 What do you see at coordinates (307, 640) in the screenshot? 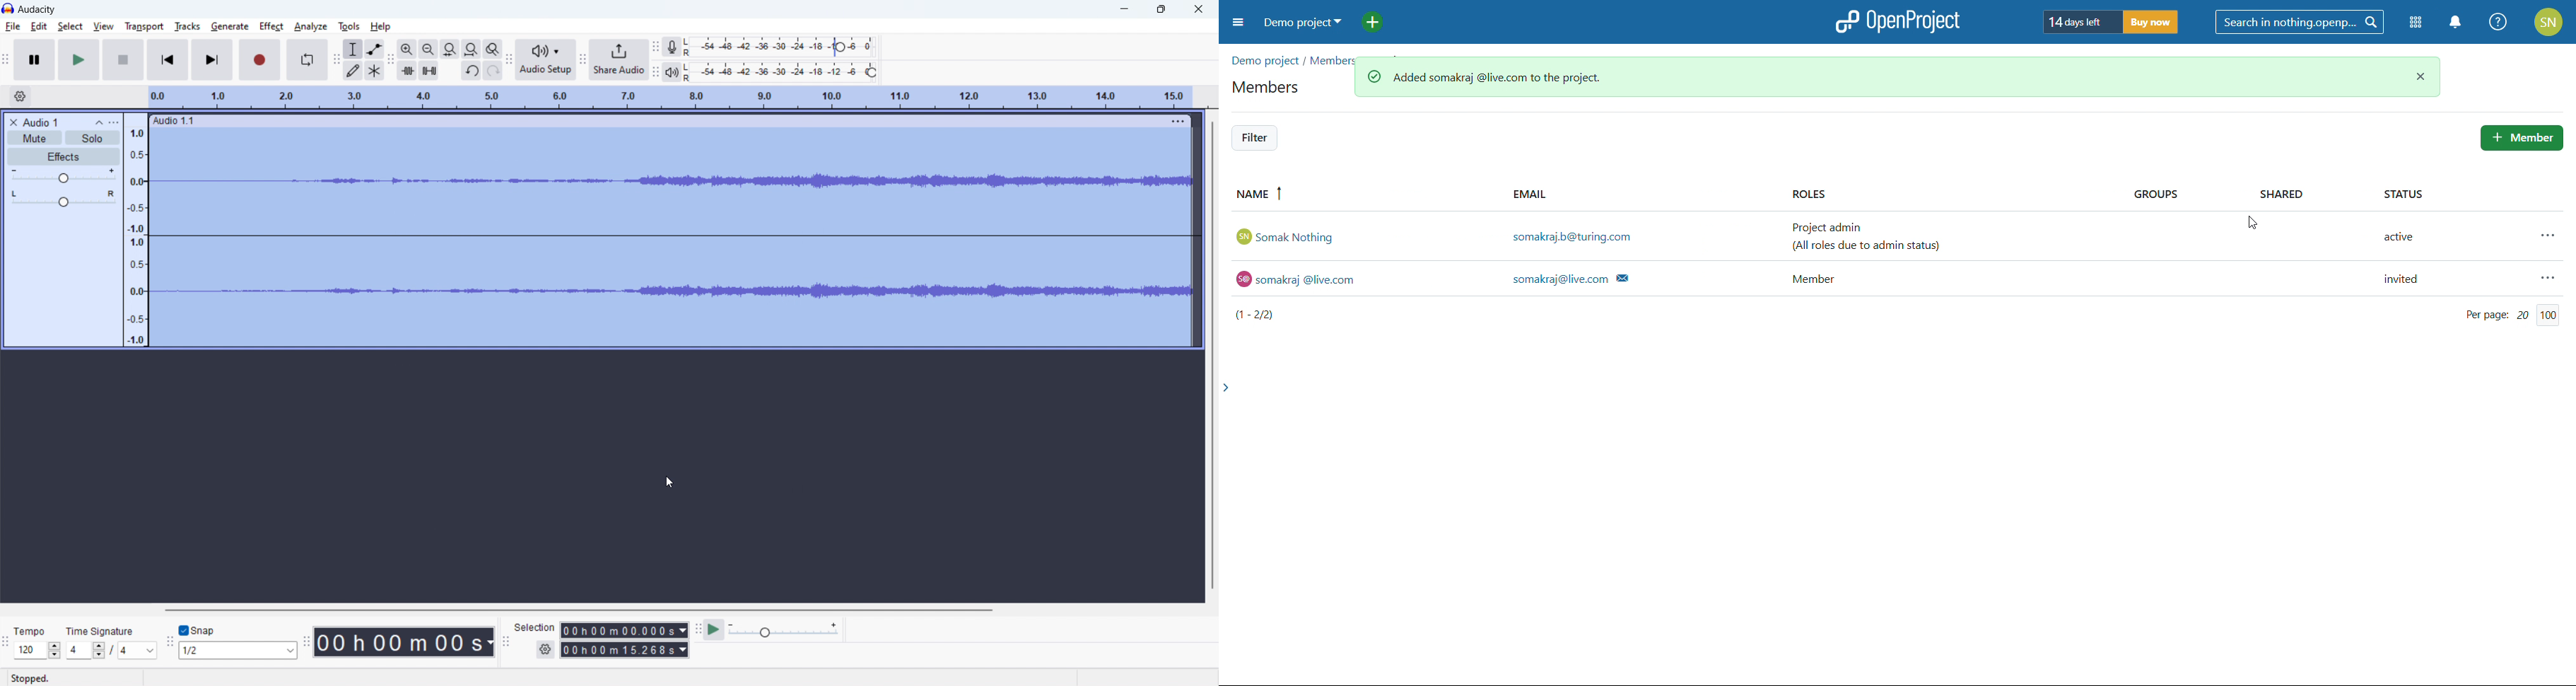
I see `time toolbar` at bounding box center [307, 640].